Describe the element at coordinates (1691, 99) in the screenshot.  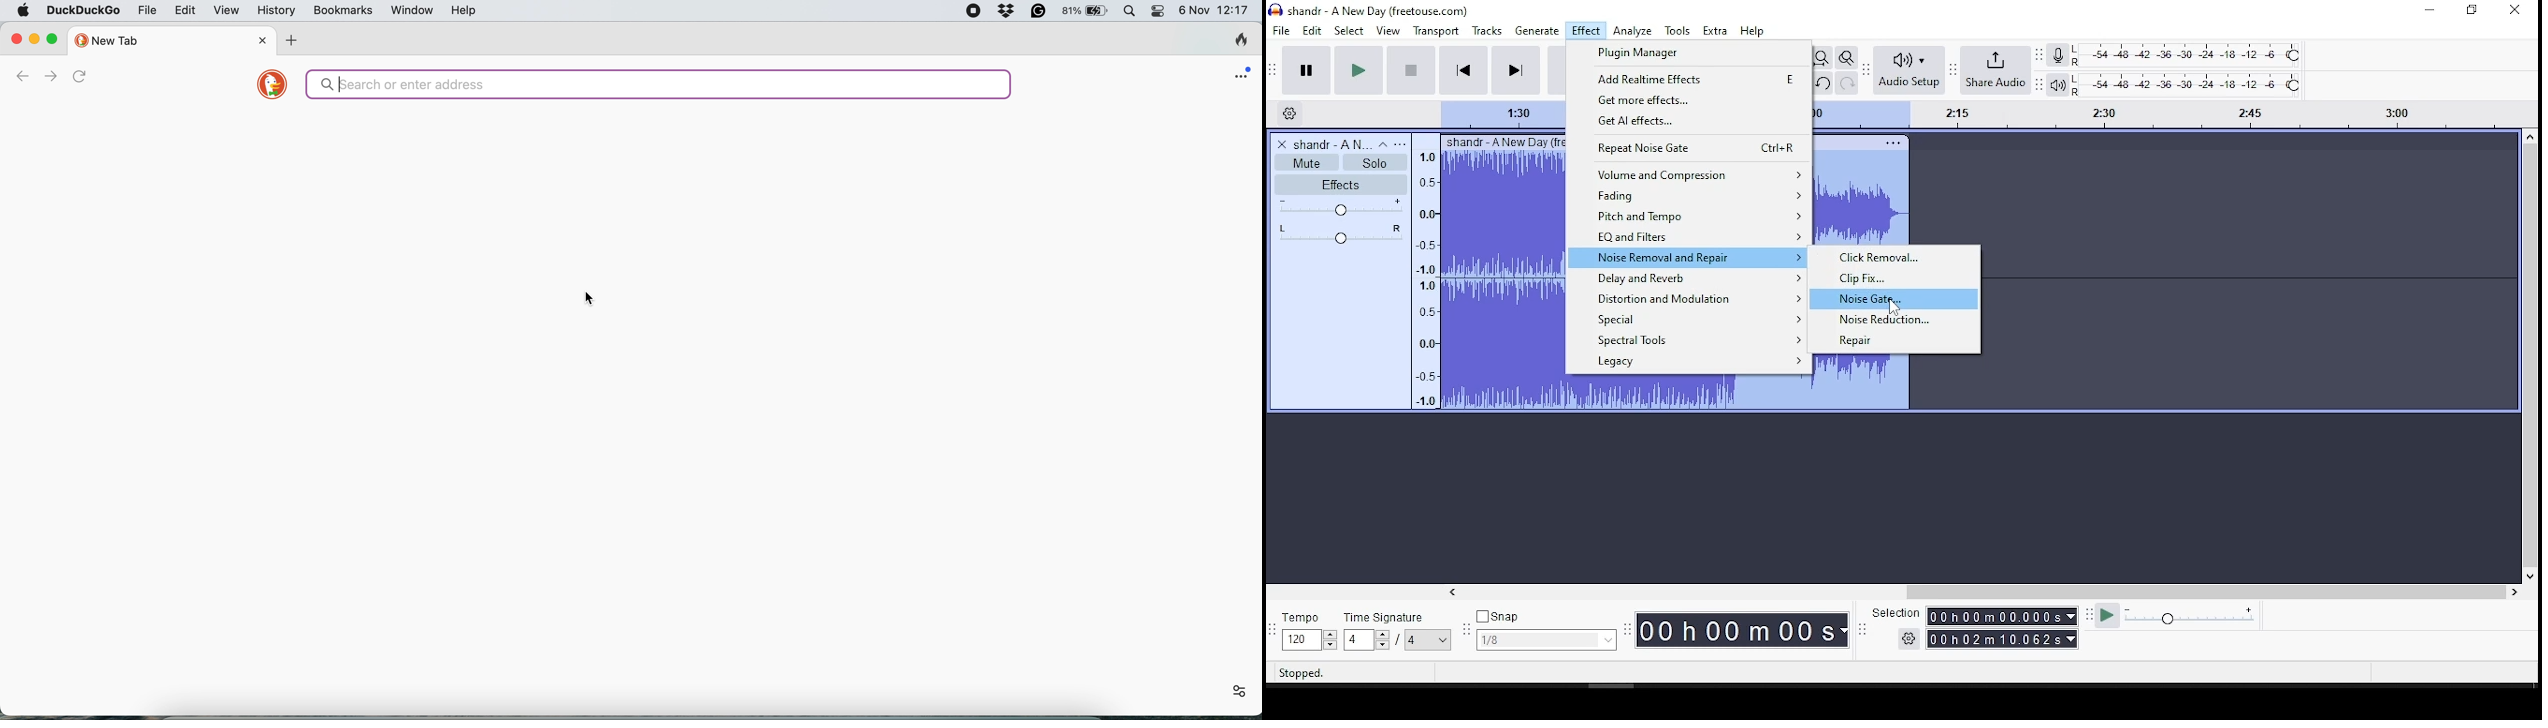
I see `get more effects` at that location.